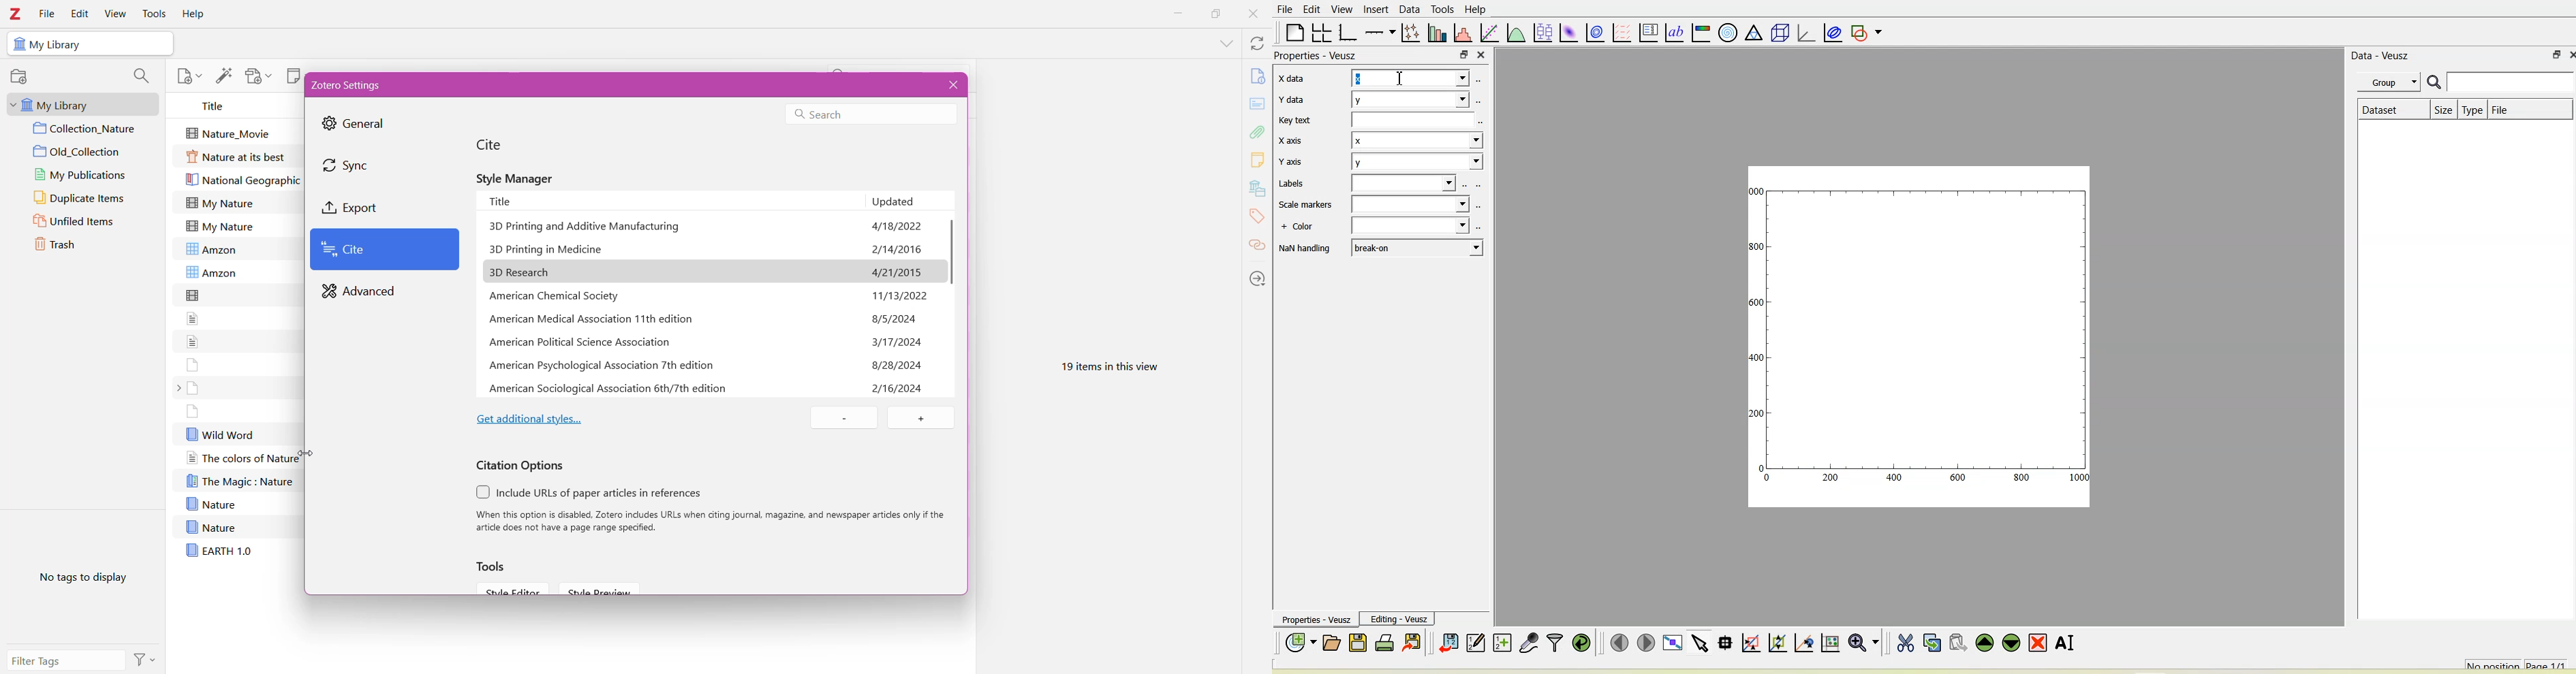 Image resolution: width=2576 pixels, height=700 pixels. Describe the element at coordinates (1258, 105) in the screenshot. I see `Abstract` at that location.